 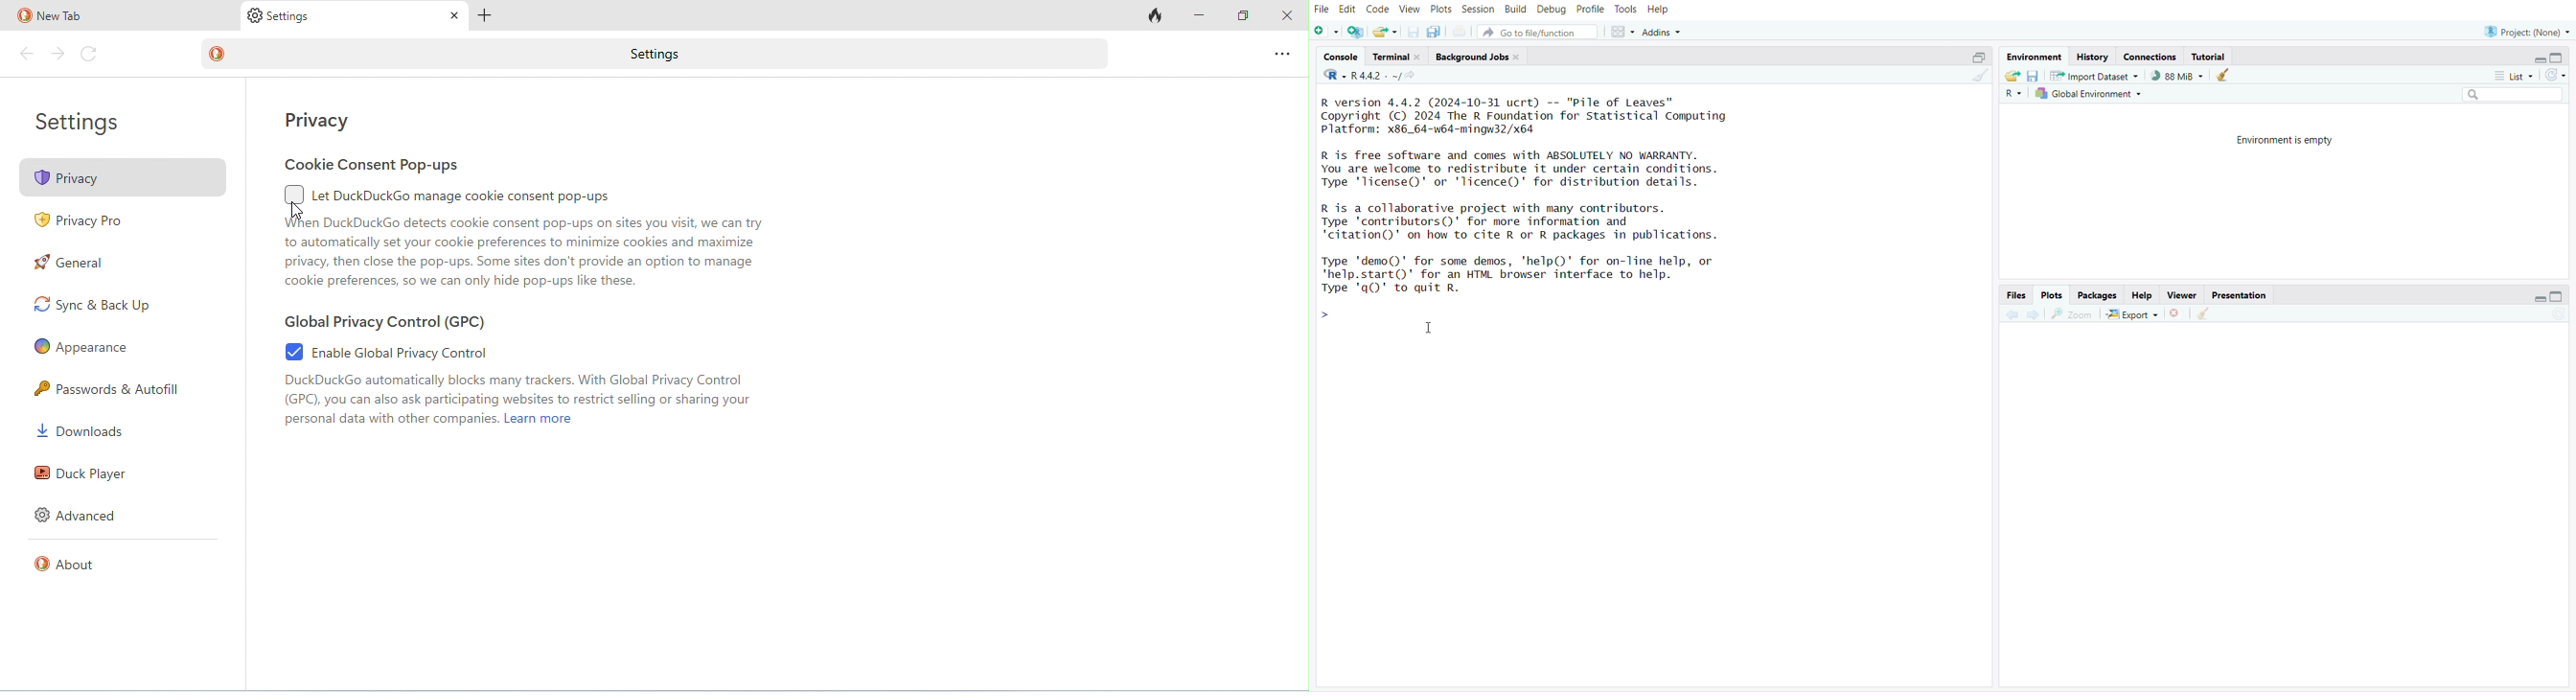 What do you see at coordinates (2560, 58) in the screenshot?
I see `collapse` at bounding box center [2560, 58].